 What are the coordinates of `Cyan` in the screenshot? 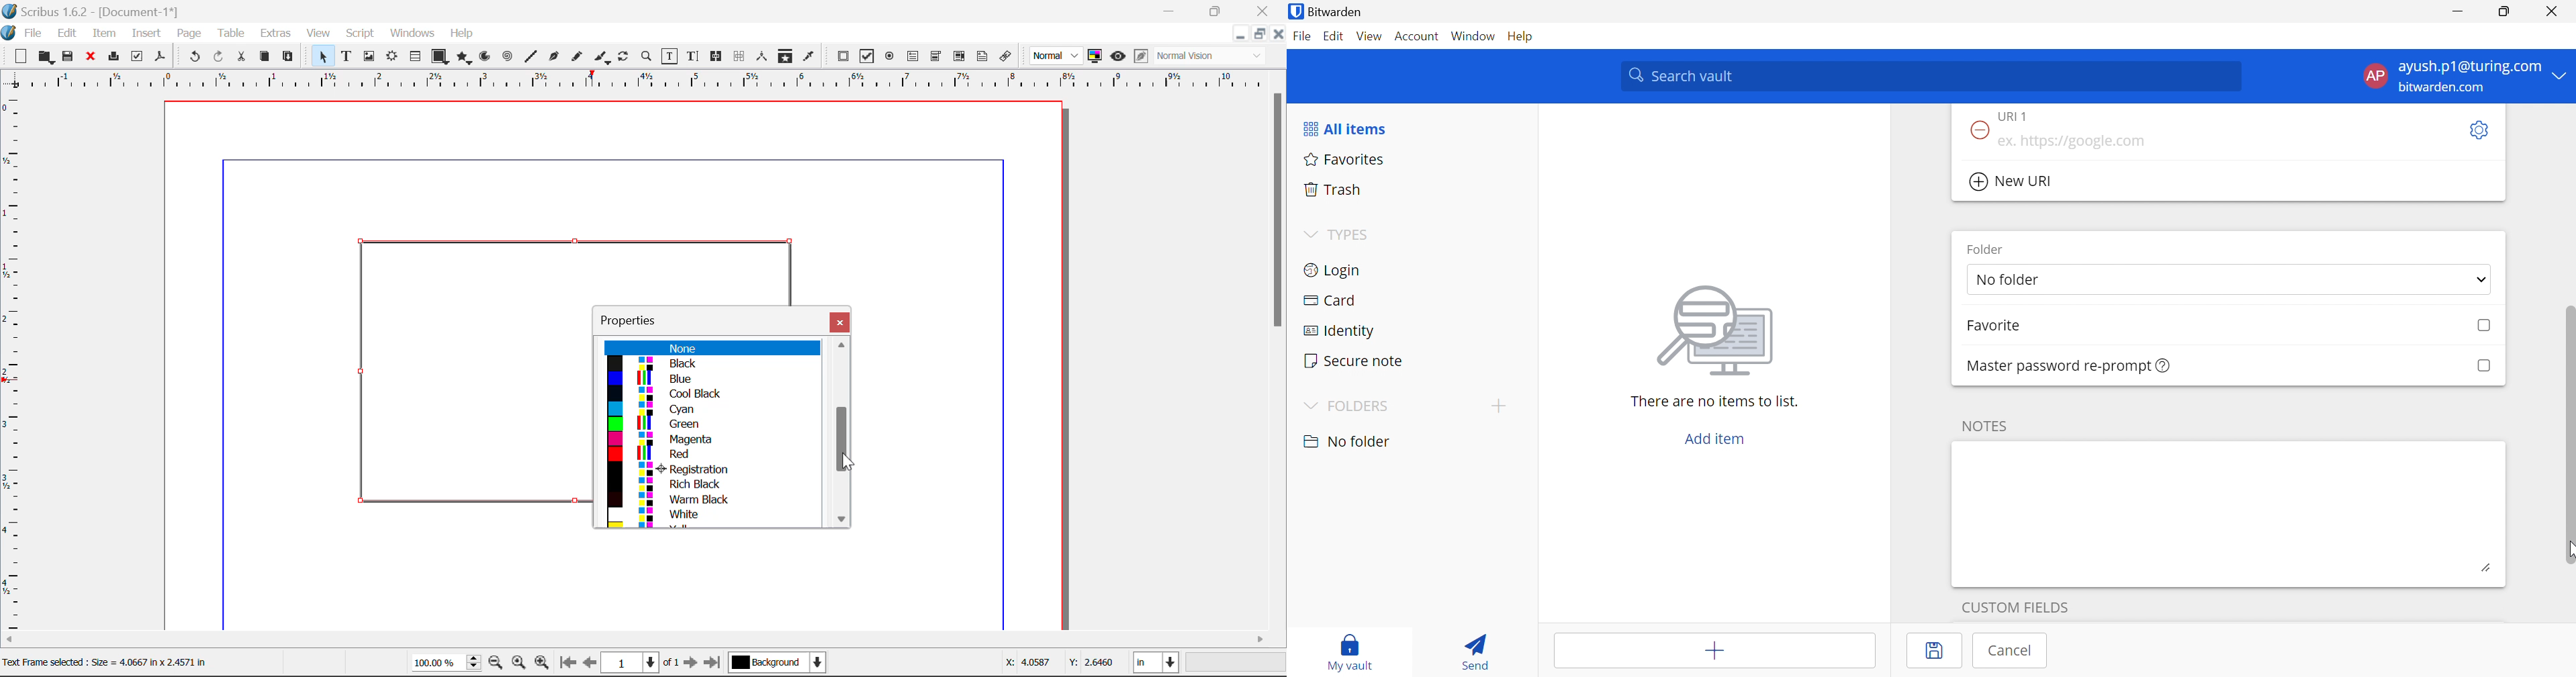 It's located at (711, 408).